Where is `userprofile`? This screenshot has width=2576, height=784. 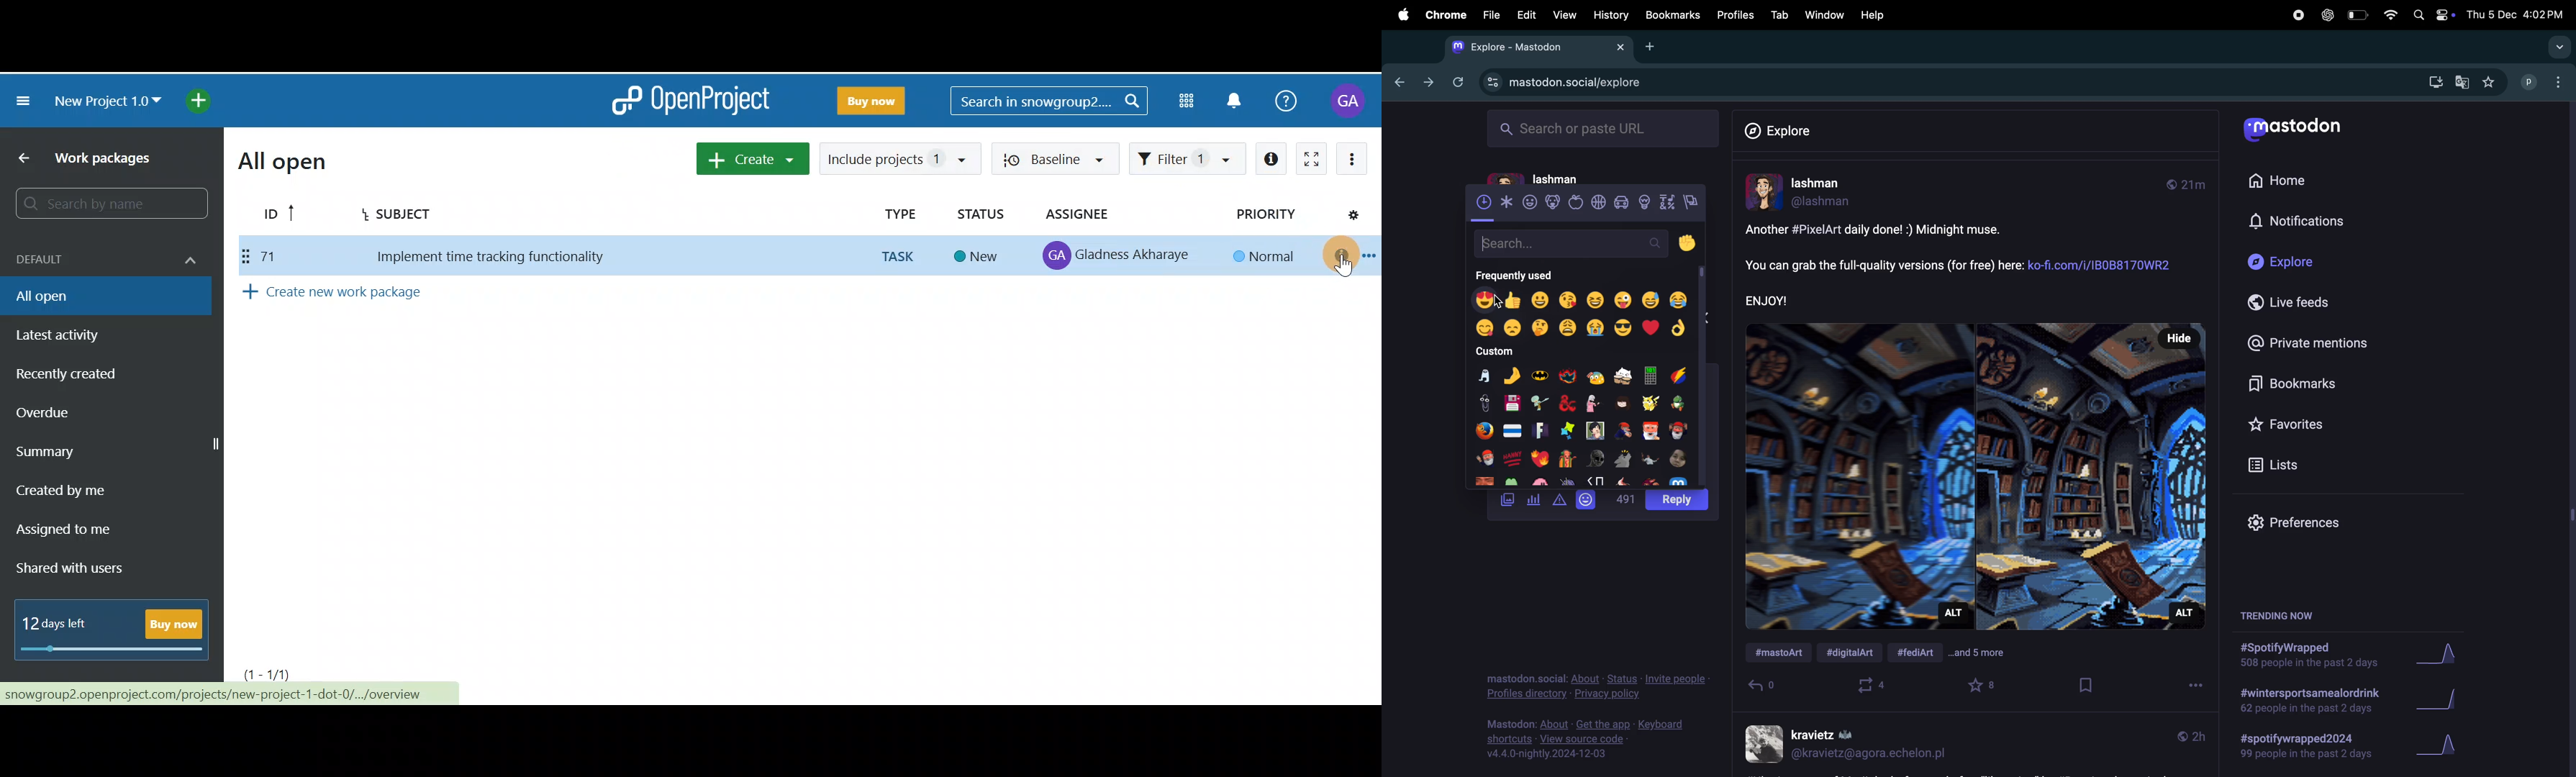 userprofile is located at coordinates (1830, 193).